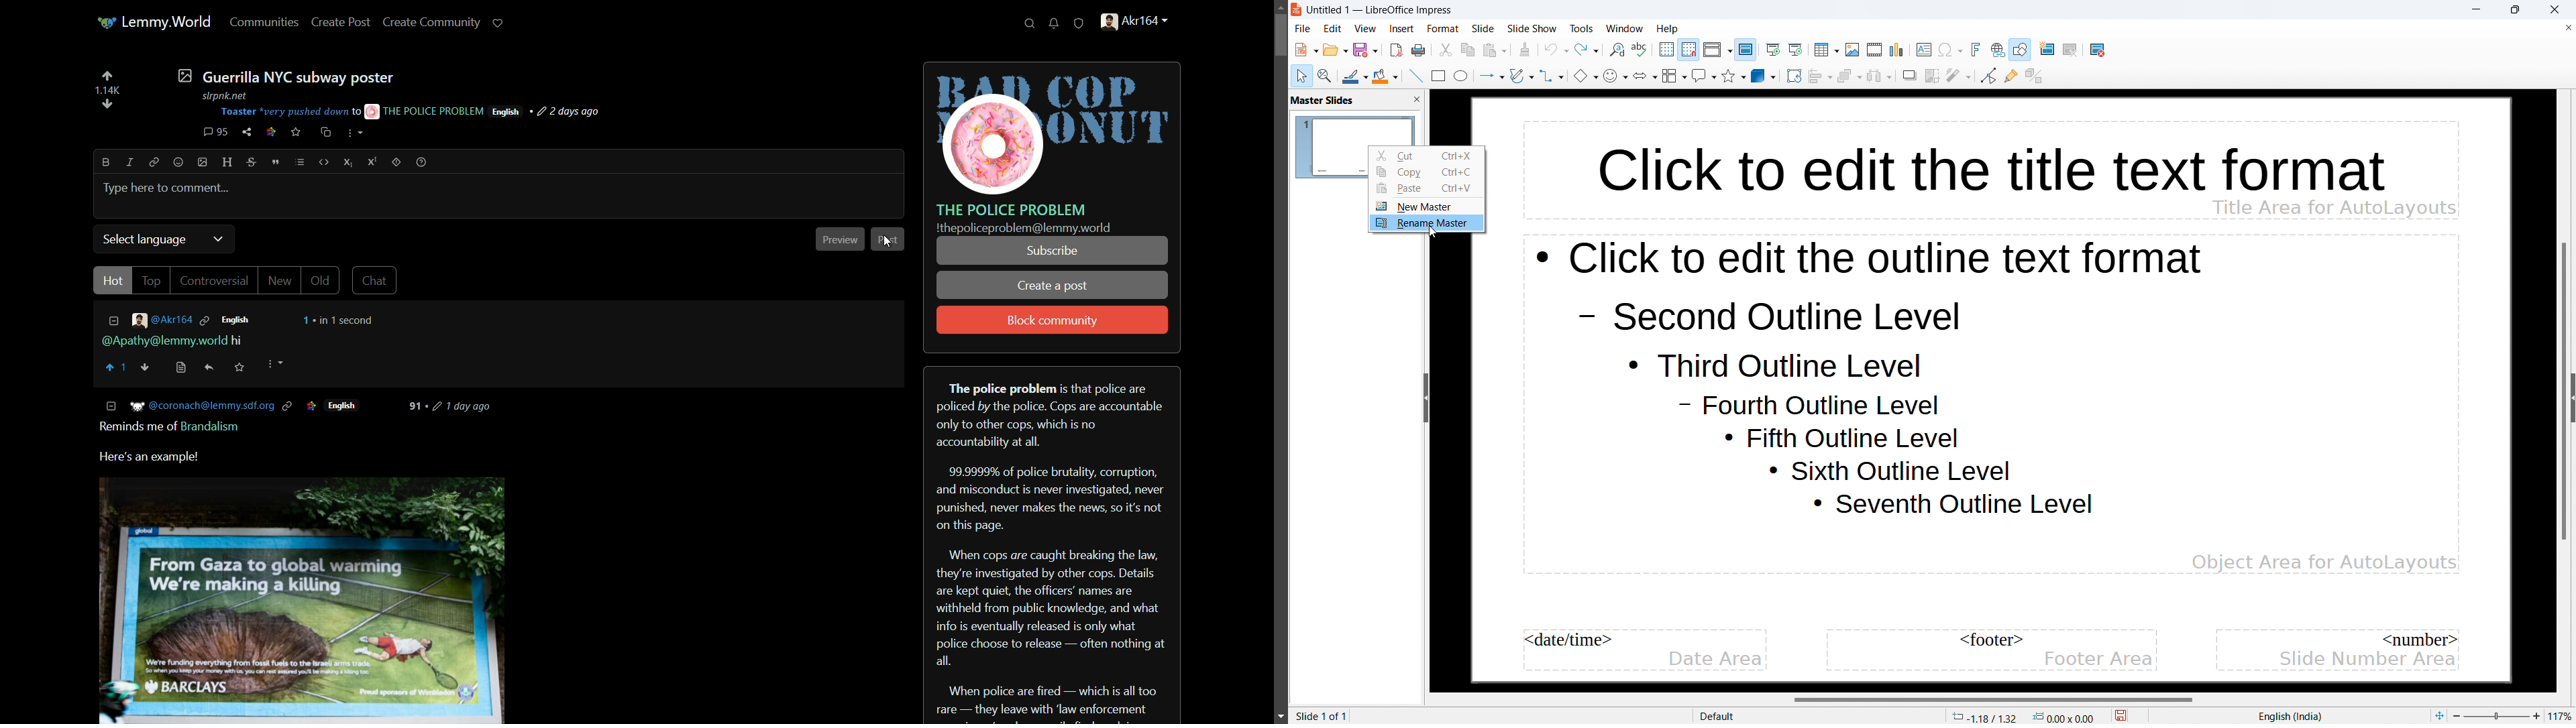 This screenshot has width=2576, height=728. I want to click on flowchart, so click(1674, 76).